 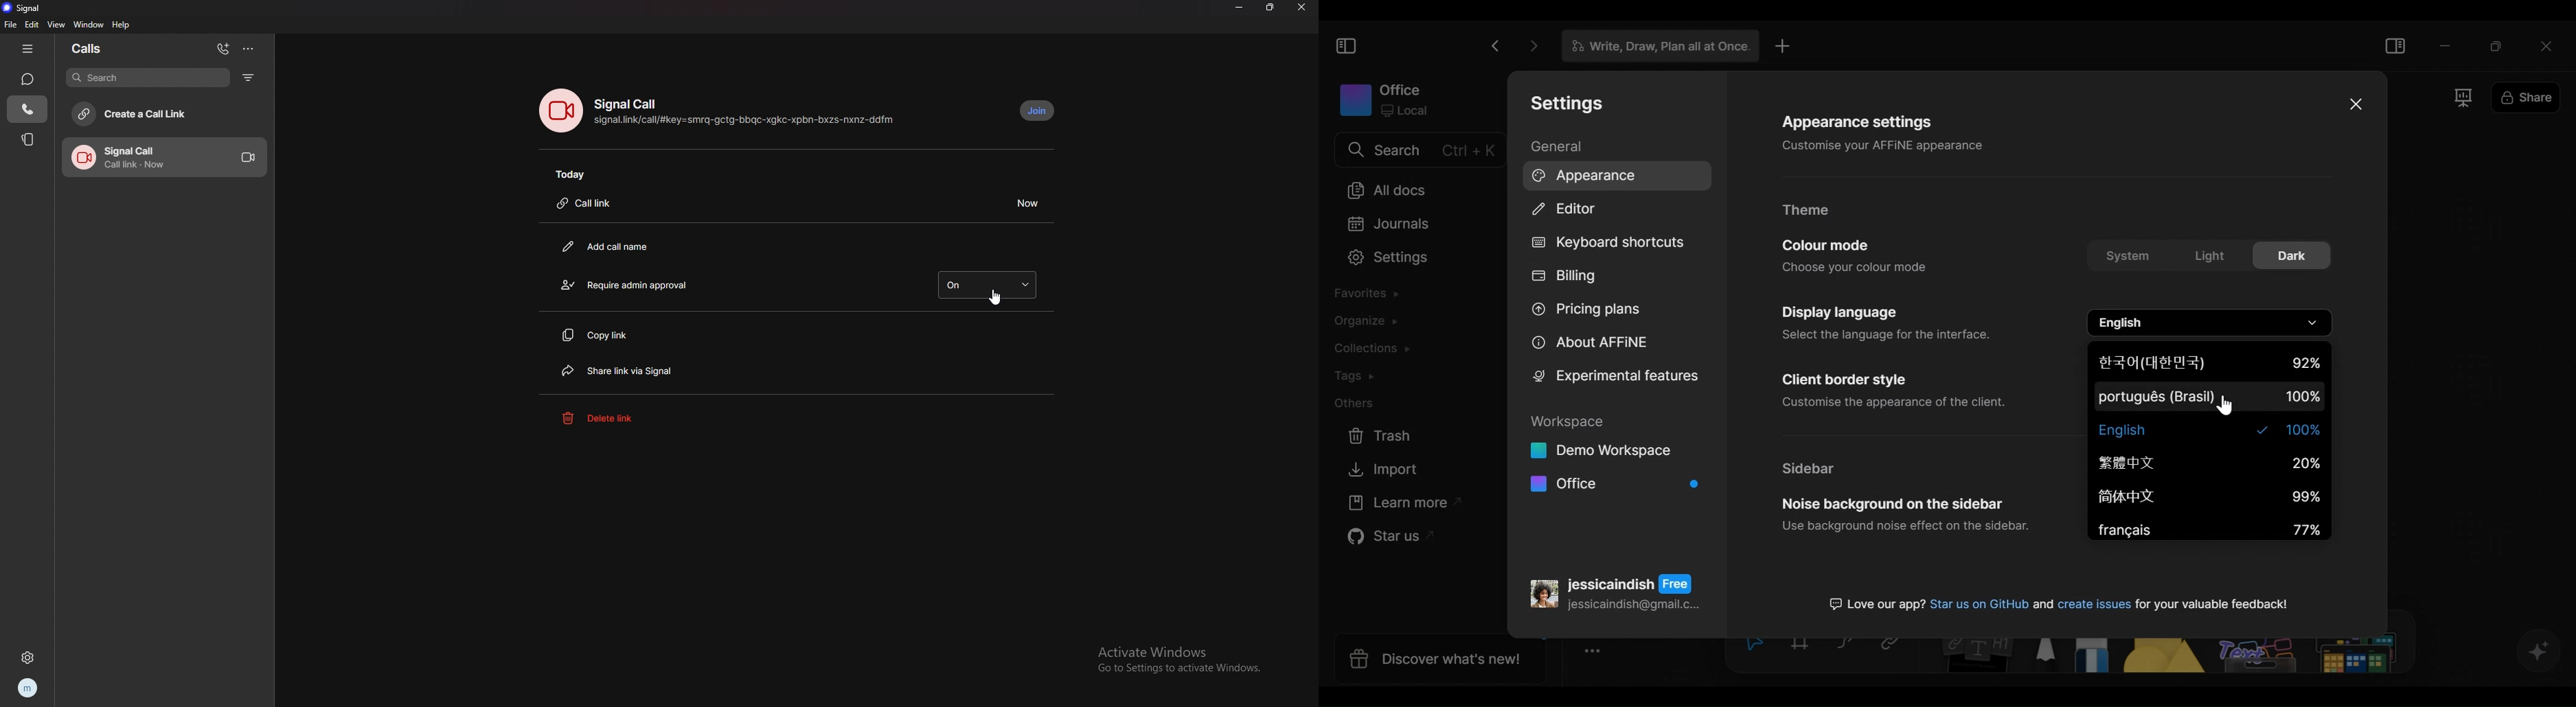 I want to click on Learn more, so click(x=1399, y=505).